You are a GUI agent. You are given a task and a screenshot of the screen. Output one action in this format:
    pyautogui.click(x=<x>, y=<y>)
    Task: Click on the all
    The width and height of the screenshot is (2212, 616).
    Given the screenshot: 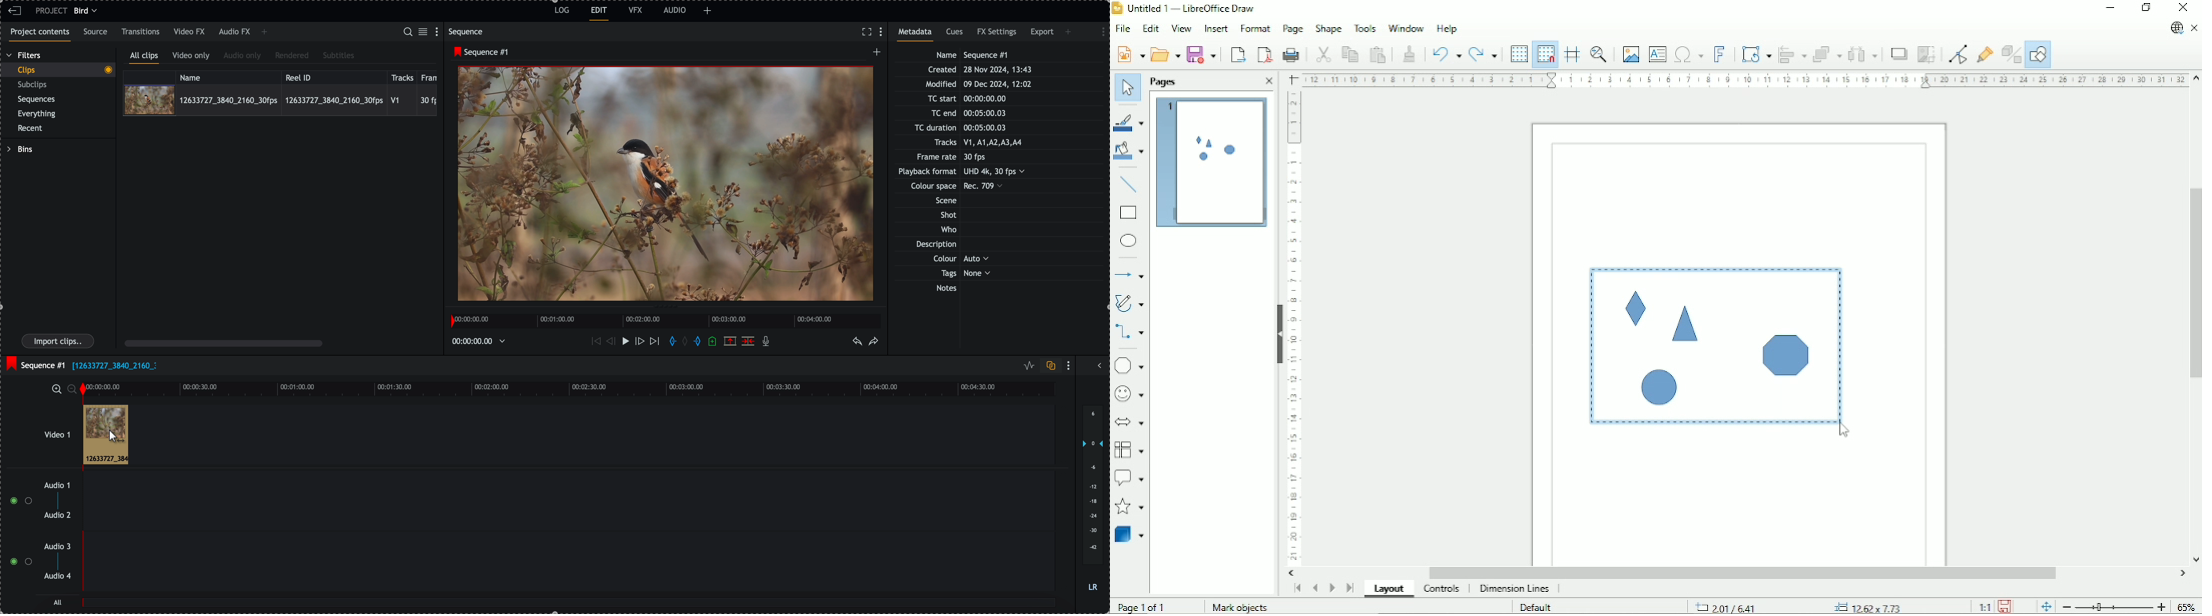 What is the action you would take?
    pyautogui.click(x=570, y=606)
    